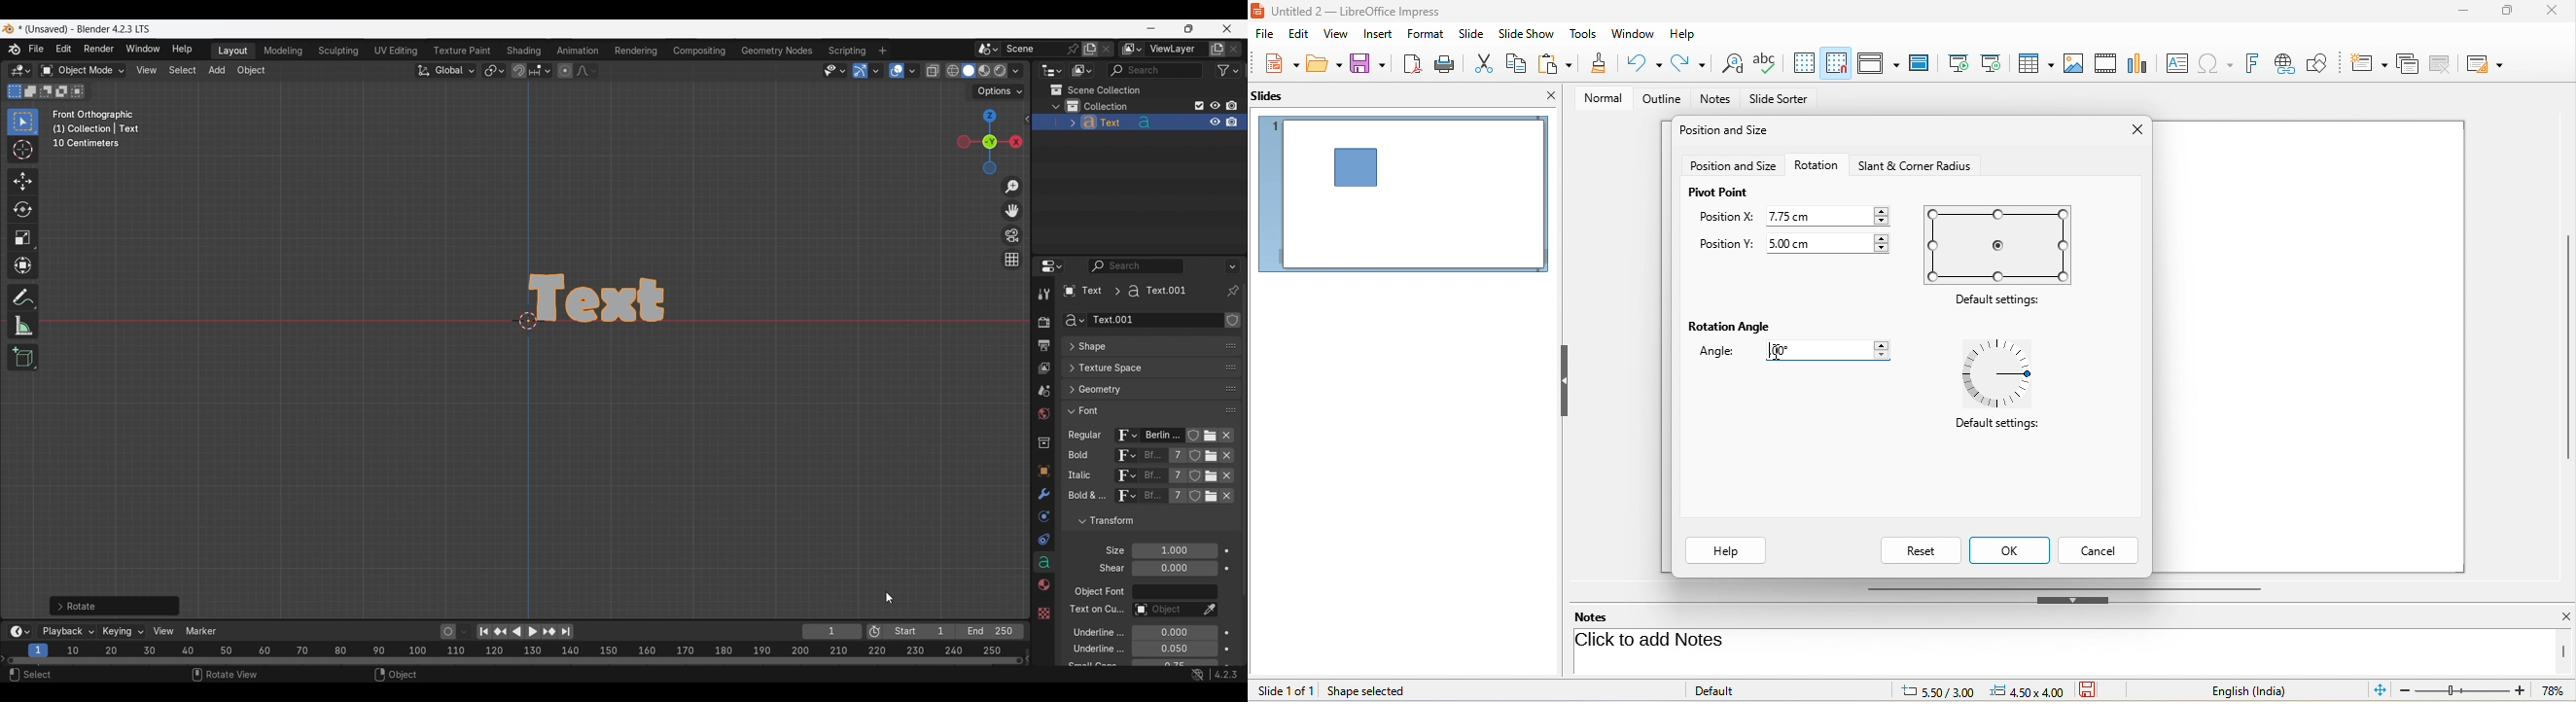 The image size is (2576, 728). What do you see at coordinates (2459, 14) in the screenshot?
I see `minimize` at bounding box center [2459, 14].